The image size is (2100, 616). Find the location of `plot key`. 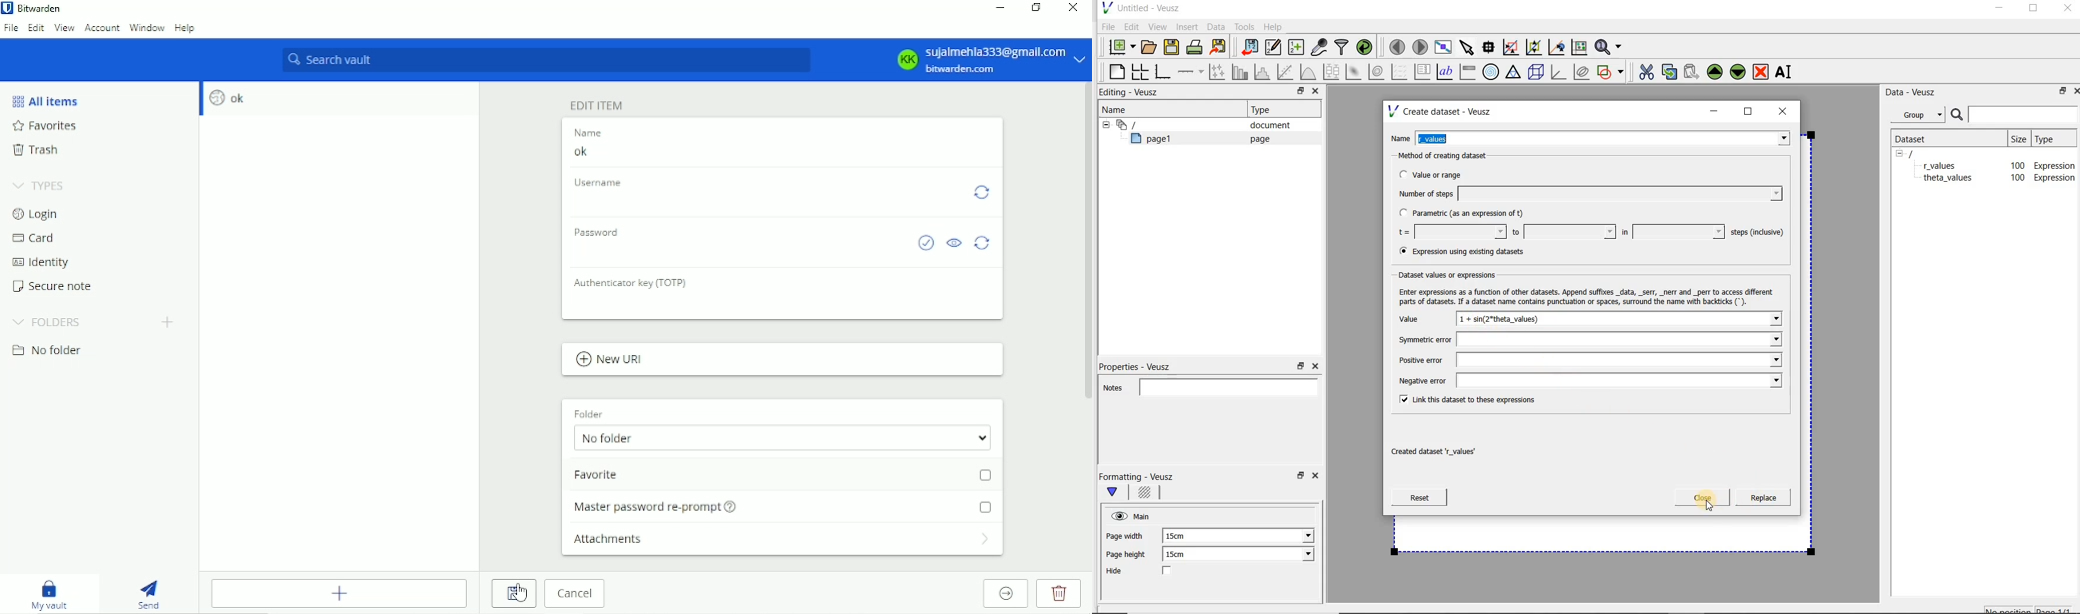

plot key is located at coordinates (1423, 72).